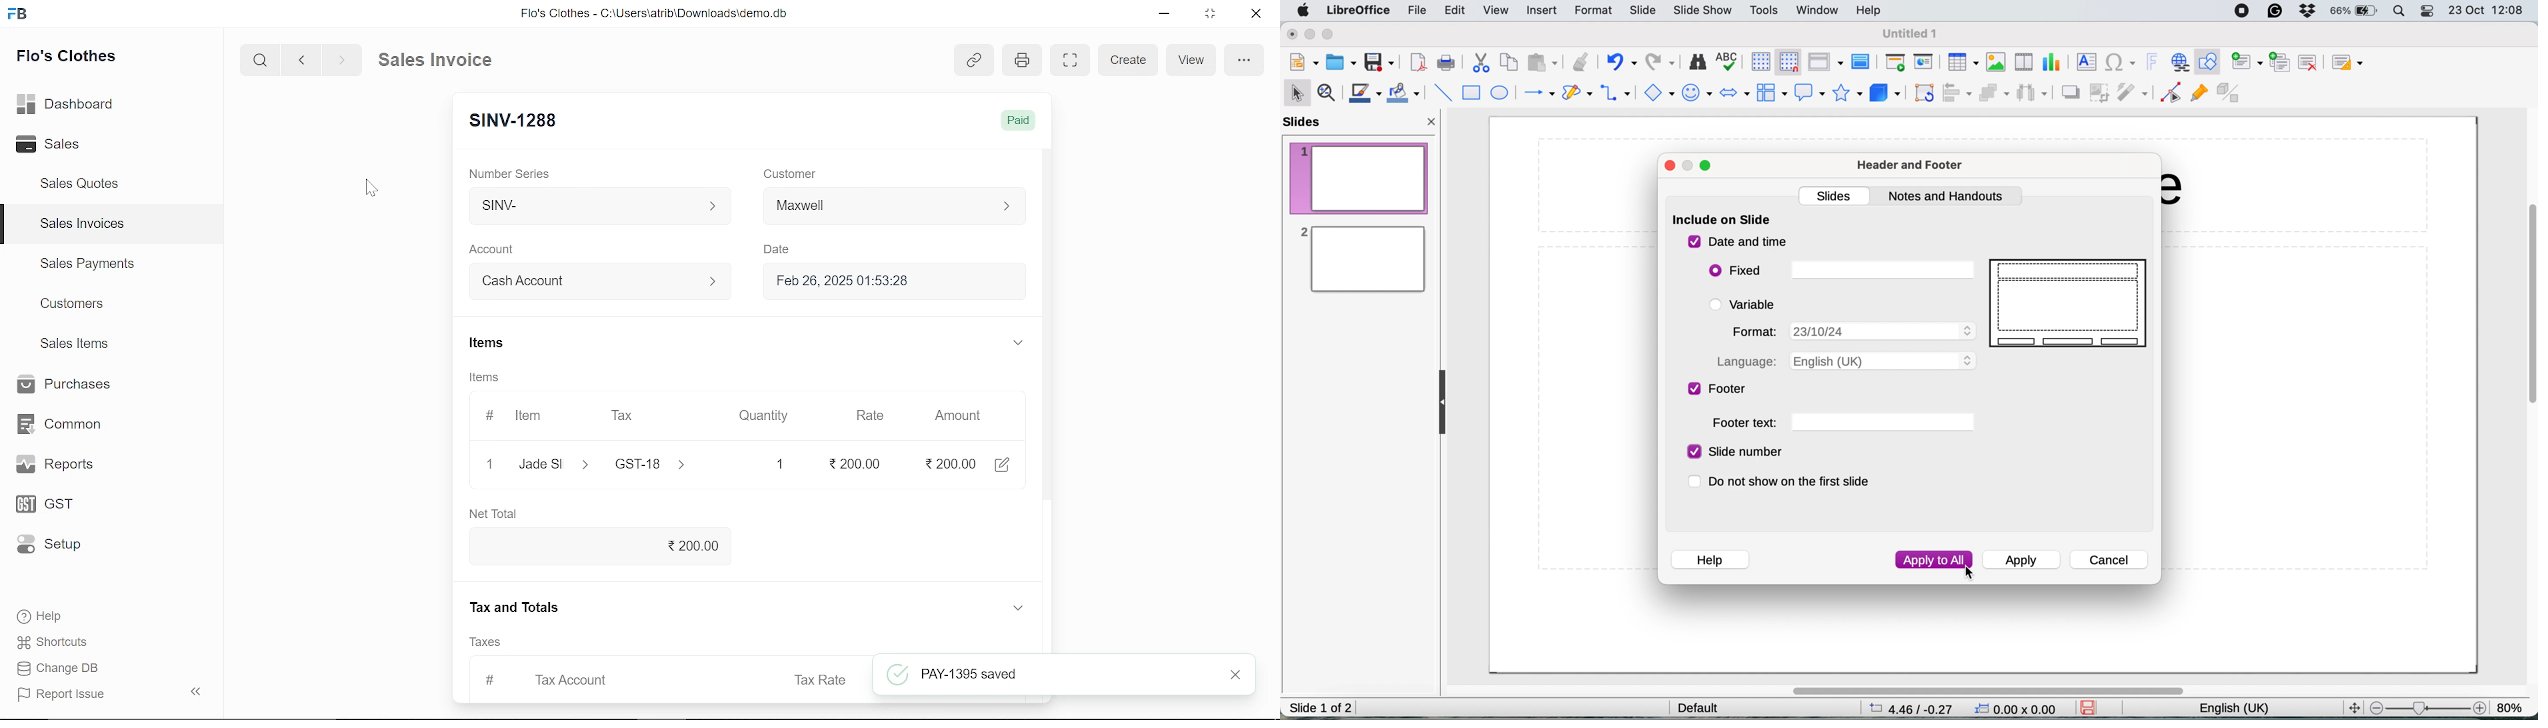 Image resolution: width=2548 pixels, height=728 pixels. I want to click on insert arrow lines, so click(1539, 94).